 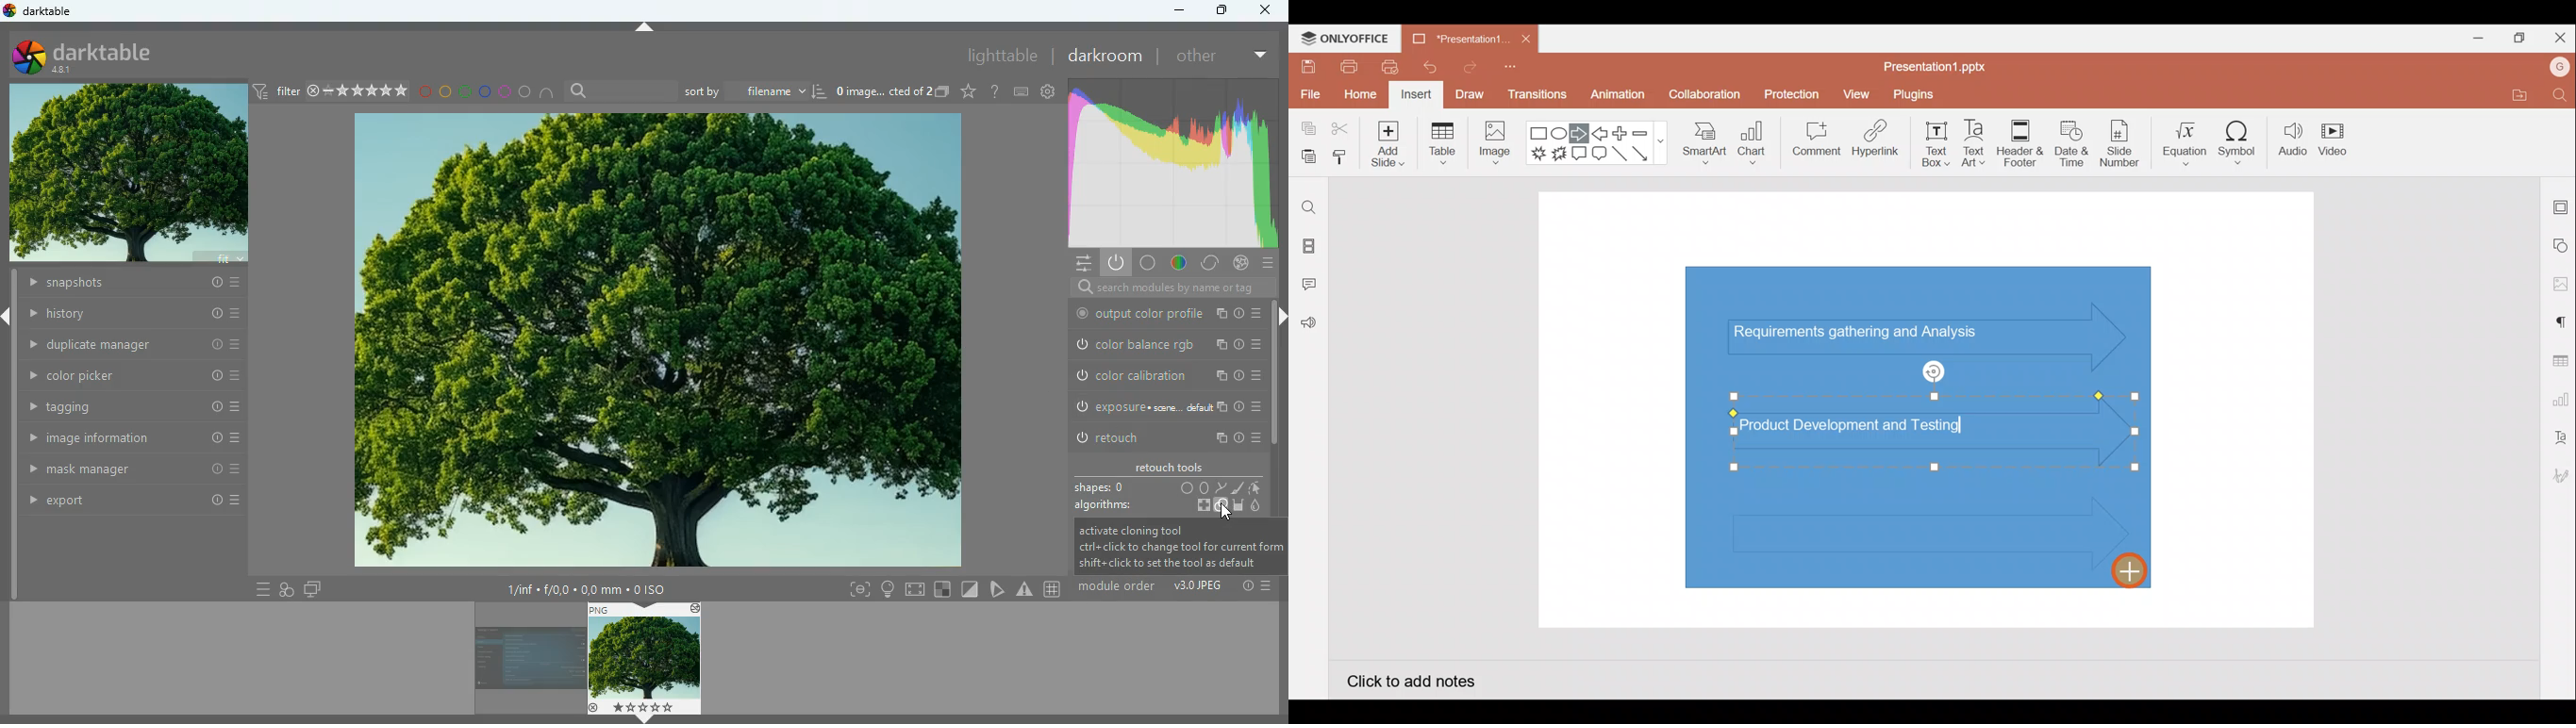 What do you see at coordinates (424, 92) in the screenshot?
I see `red` at bounding box center [424, 92].